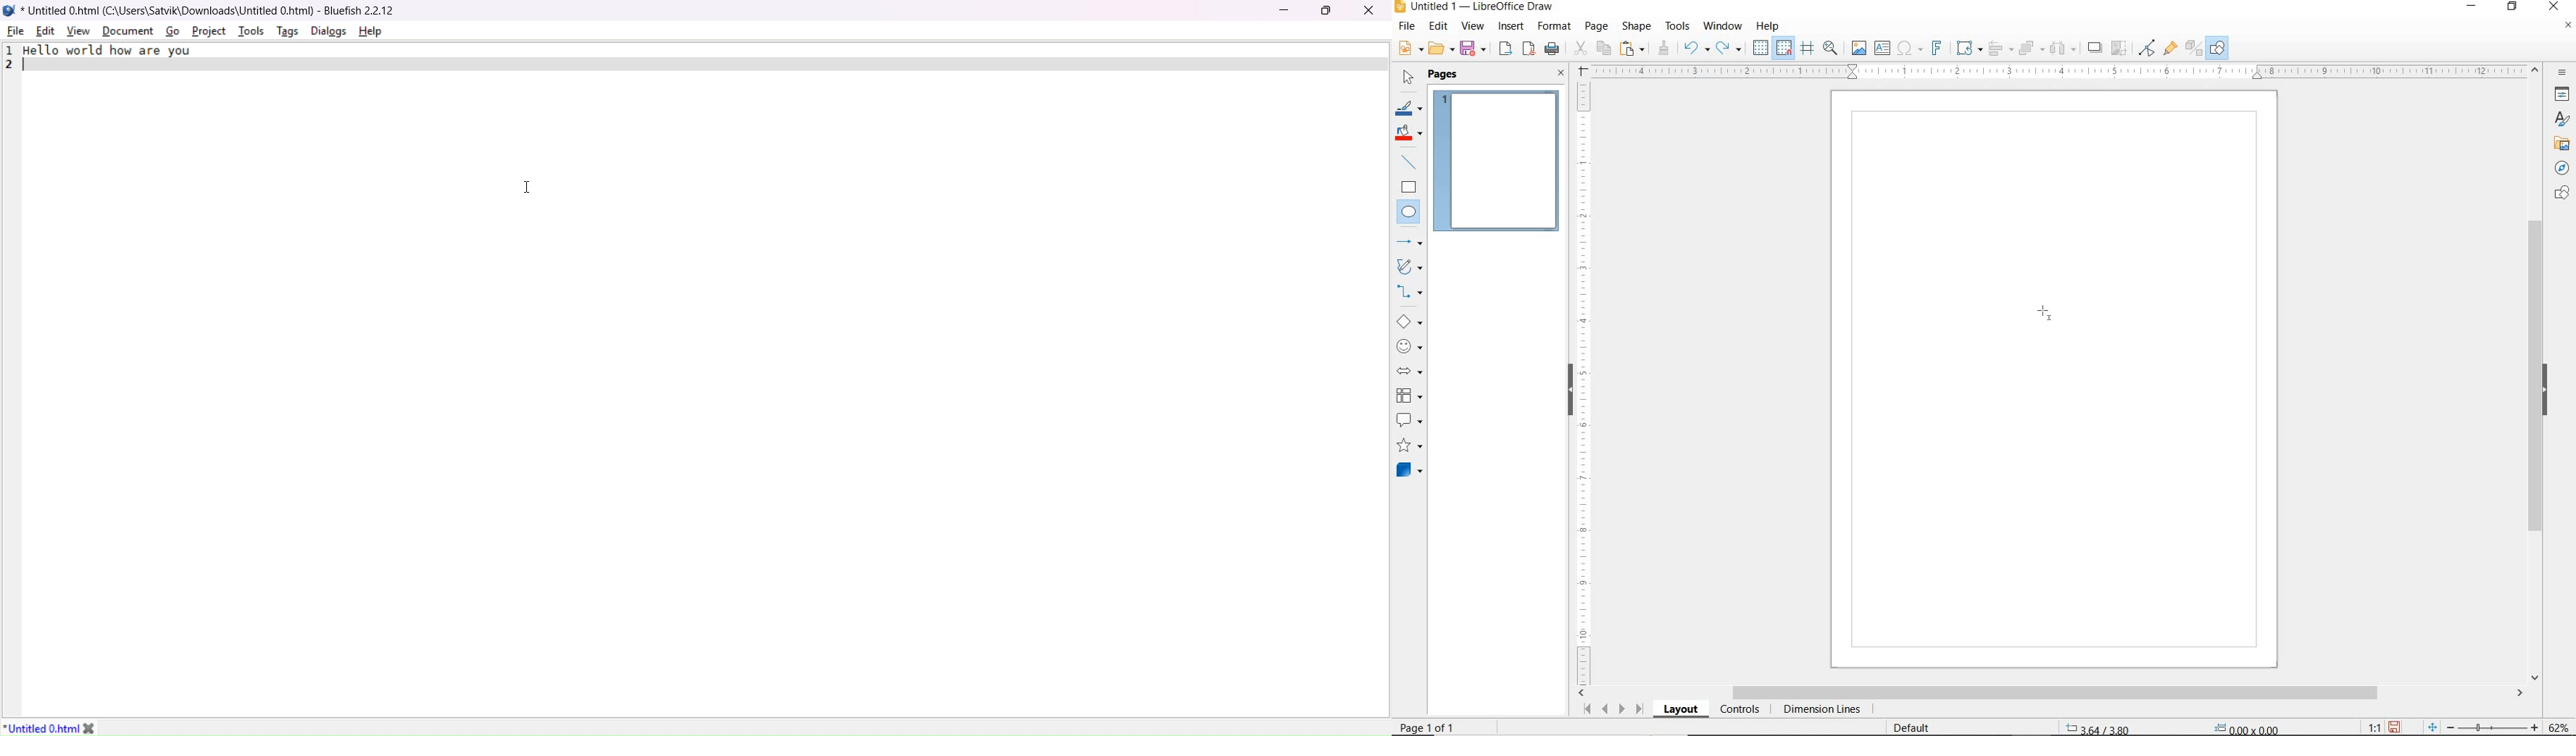 The height and width of the screenshot is (756, 2576). What do you see at coordinates (2397, 726) in the screenshot?
I see `SAVE` at bounding box center [2397, 726].